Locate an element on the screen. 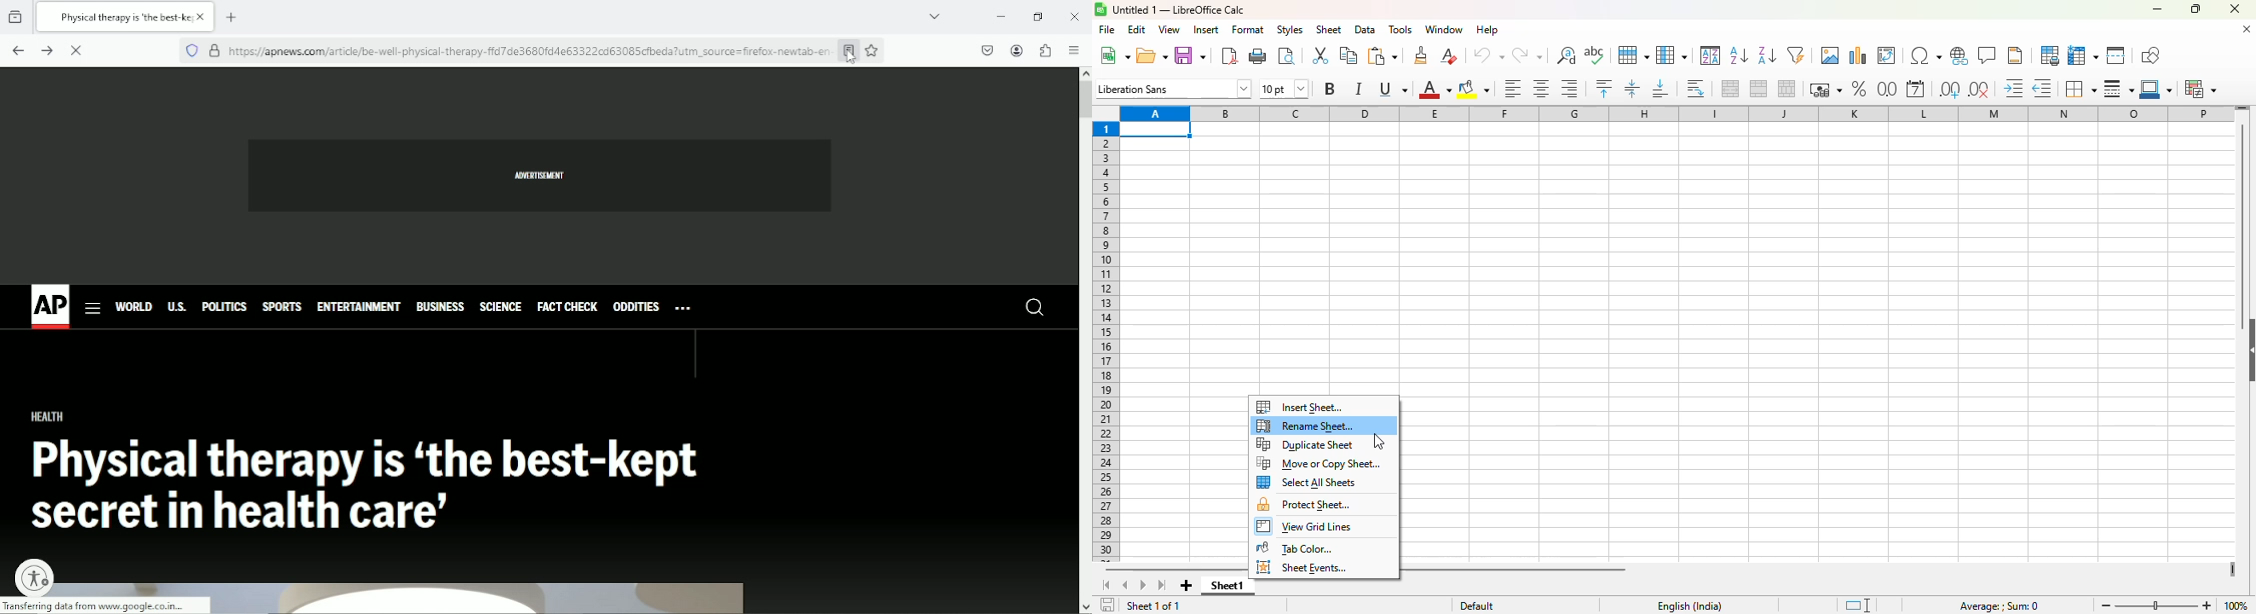 The width and height of the screenshot is (2268, 616). move or copy sheet is located at coordinates (1319, 464).